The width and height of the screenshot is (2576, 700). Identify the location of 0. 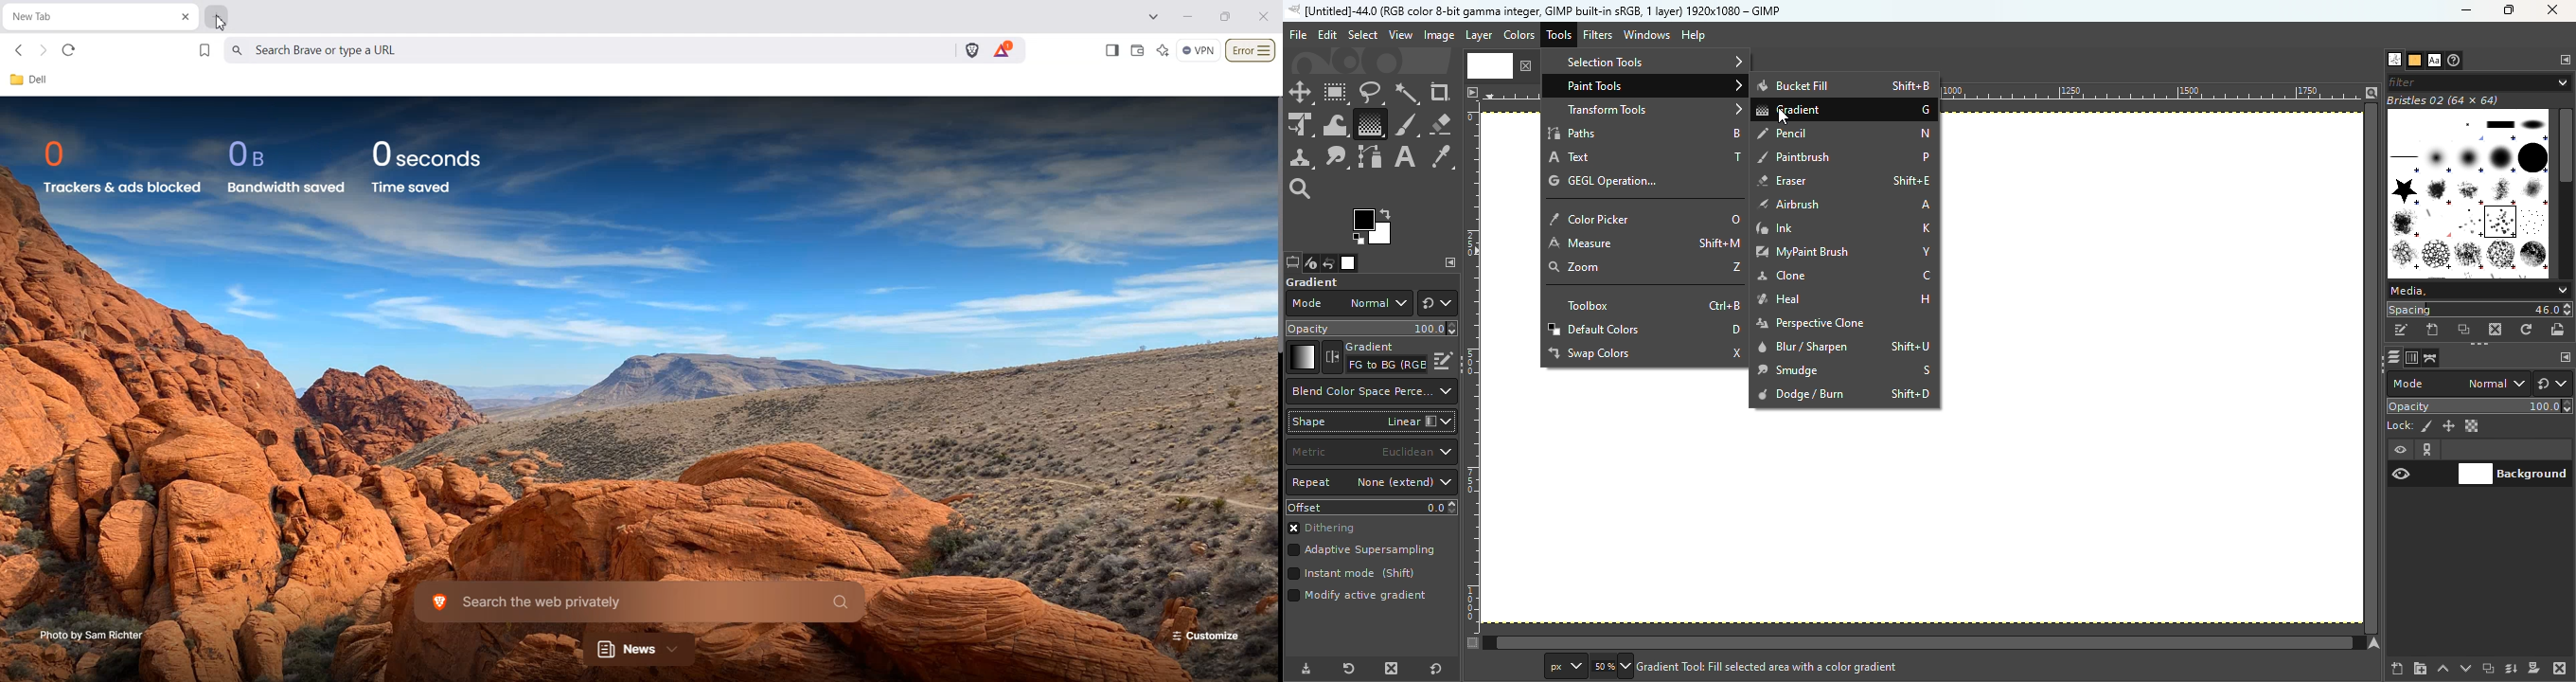
(60, 153).